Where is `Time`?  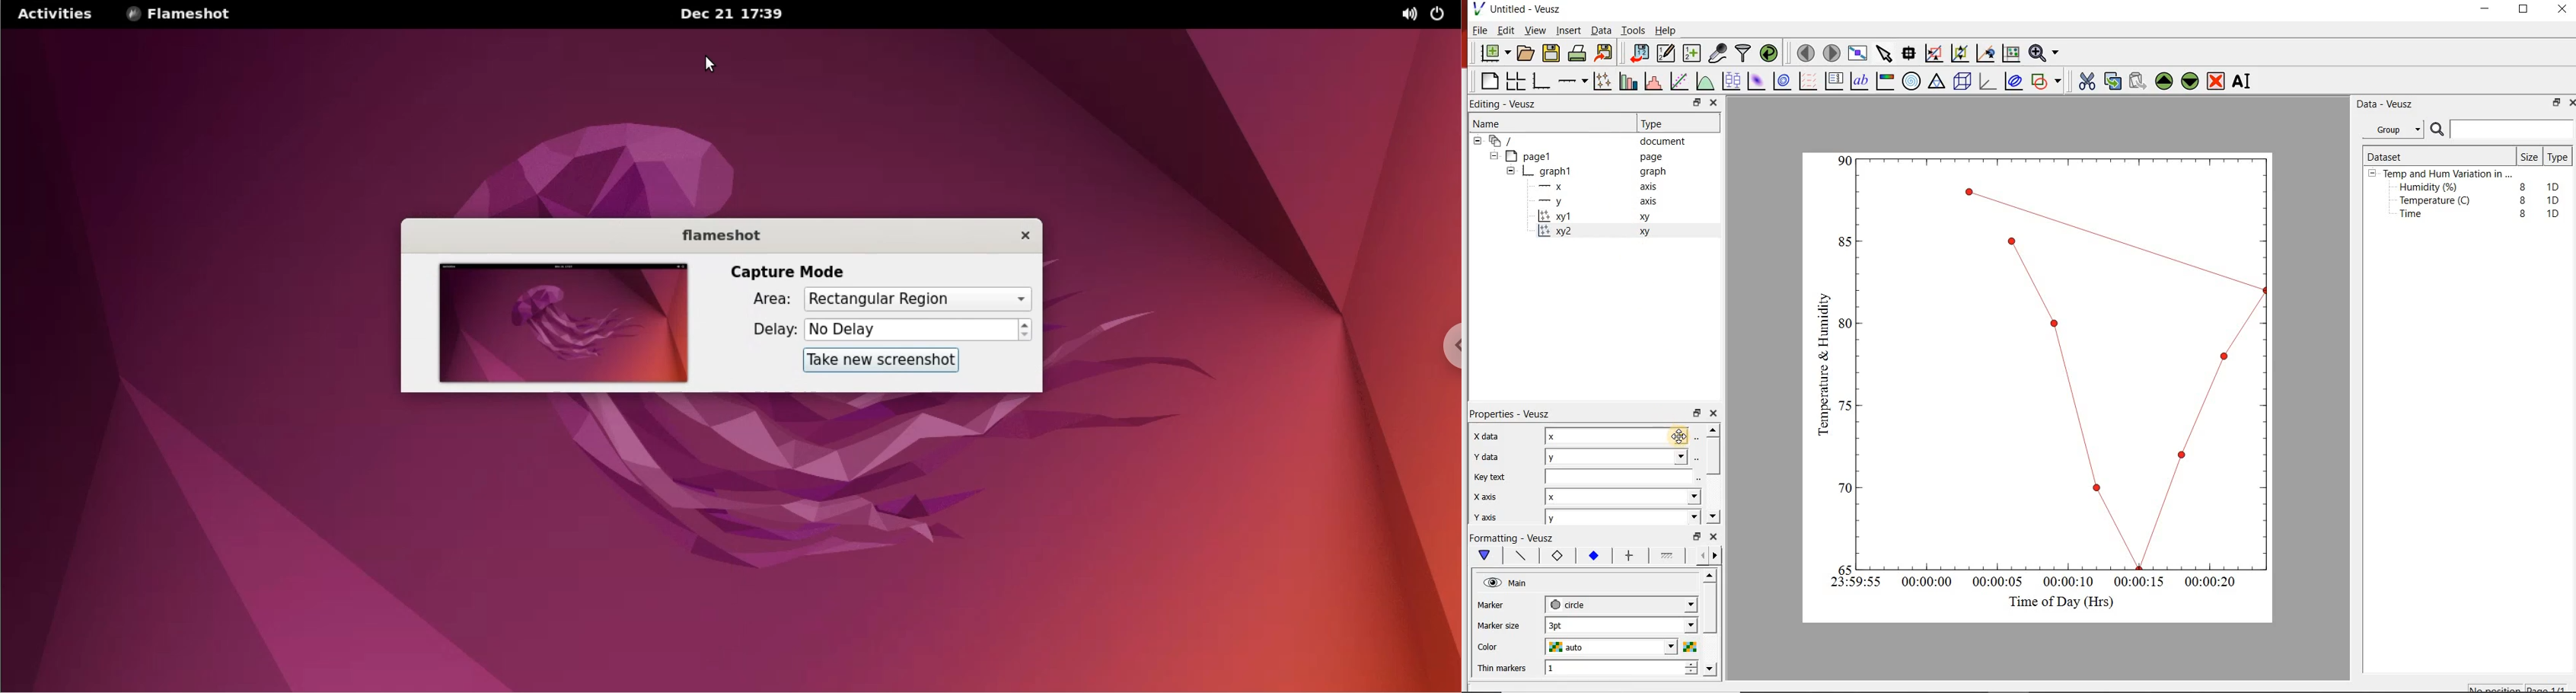
Time is located at coordinates (2418, 217).